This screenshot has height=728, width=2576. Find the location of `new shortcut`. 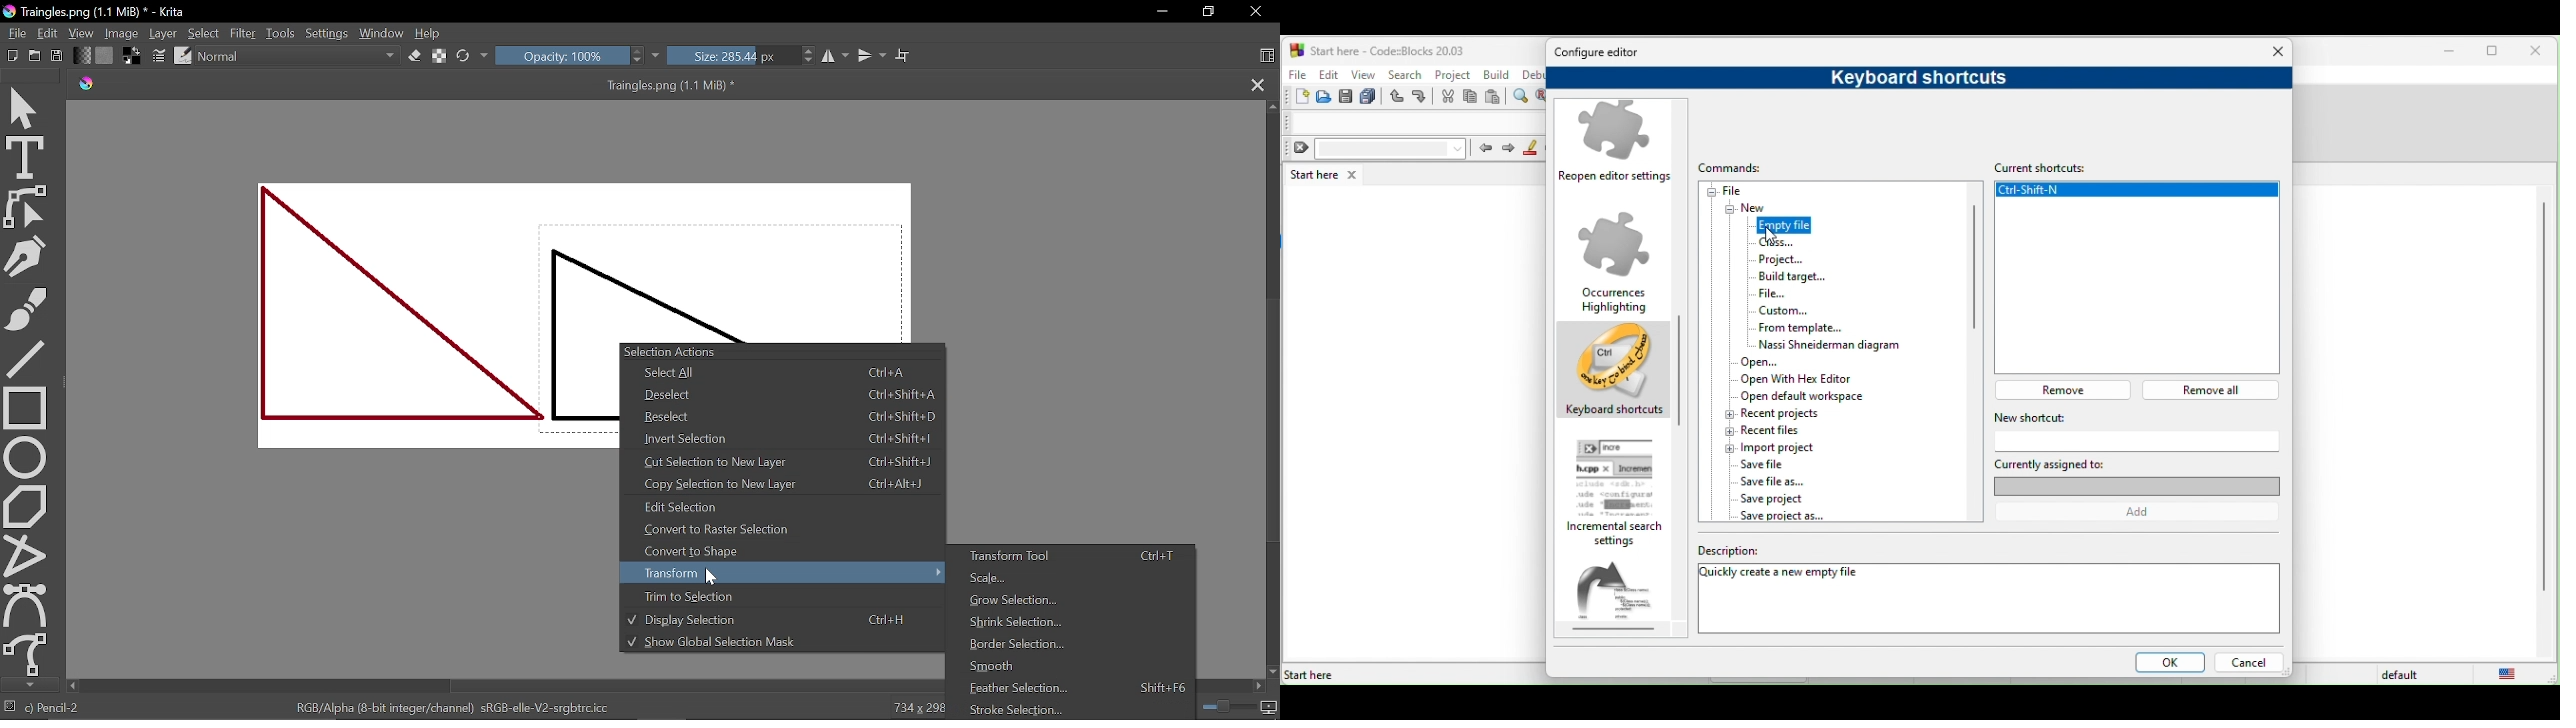

new shortcut is located at coordinates (2104, 417).